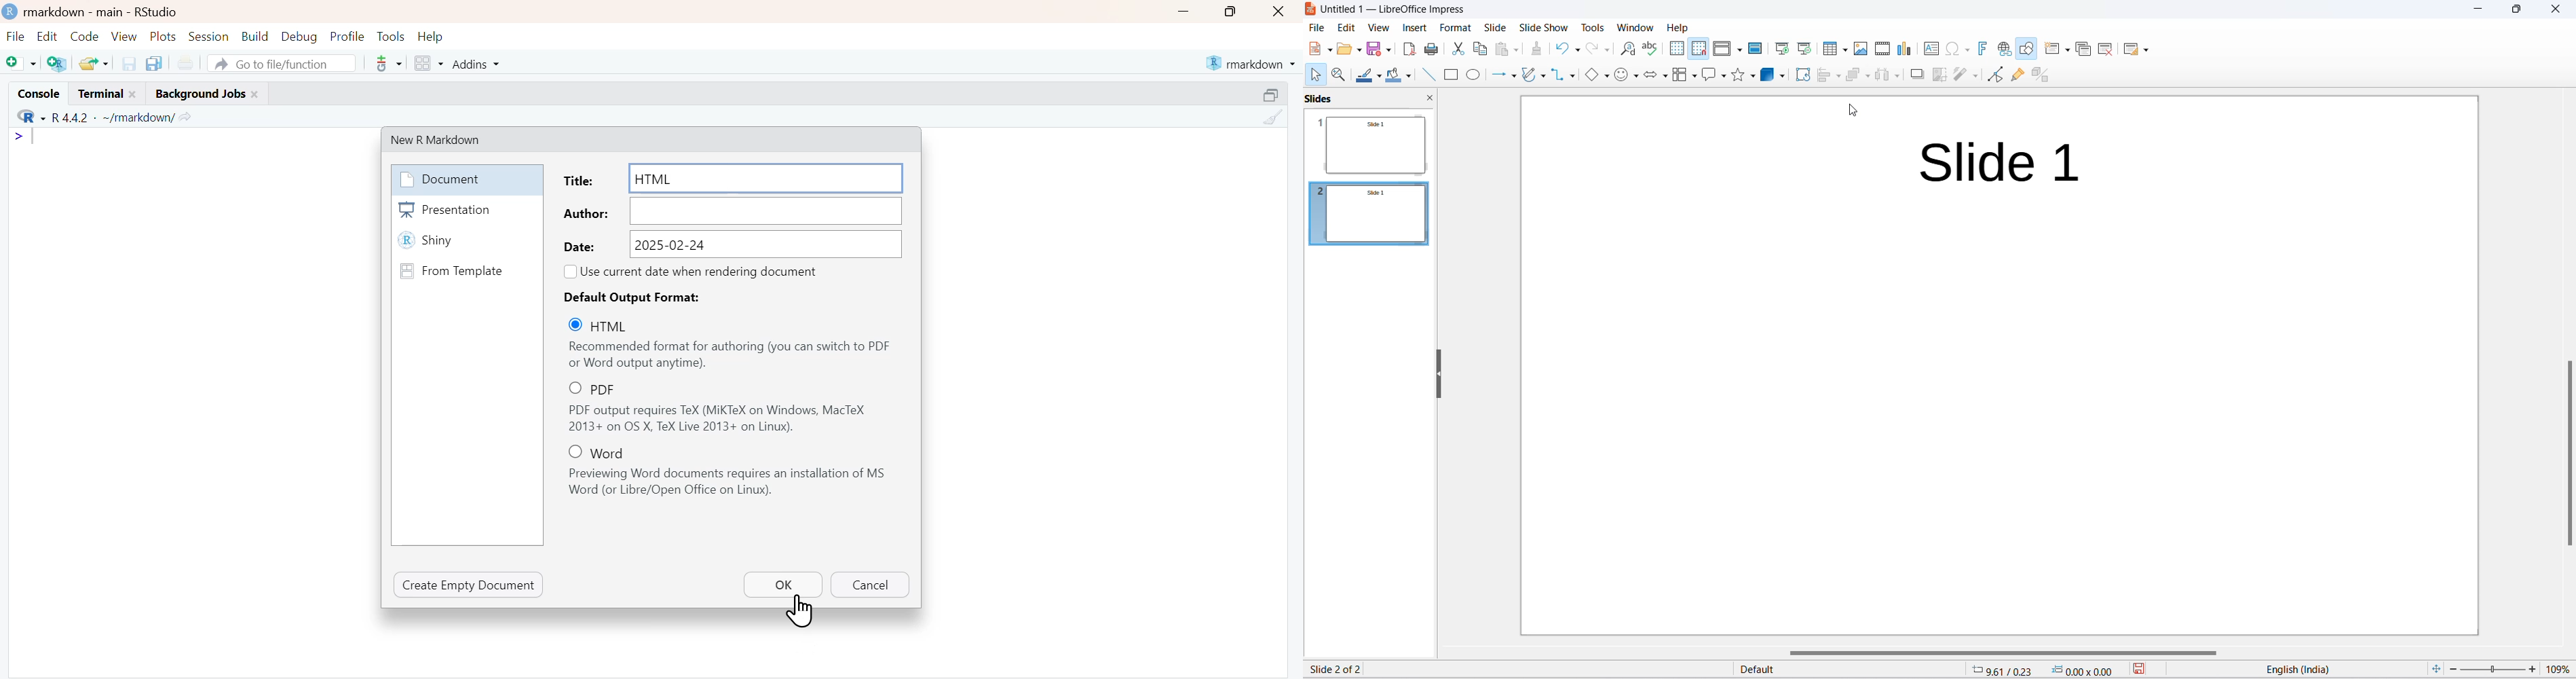  Describe the element at coordinates (1250, 63) in the screenshot. I see `current project - rmarkdown` at that location.